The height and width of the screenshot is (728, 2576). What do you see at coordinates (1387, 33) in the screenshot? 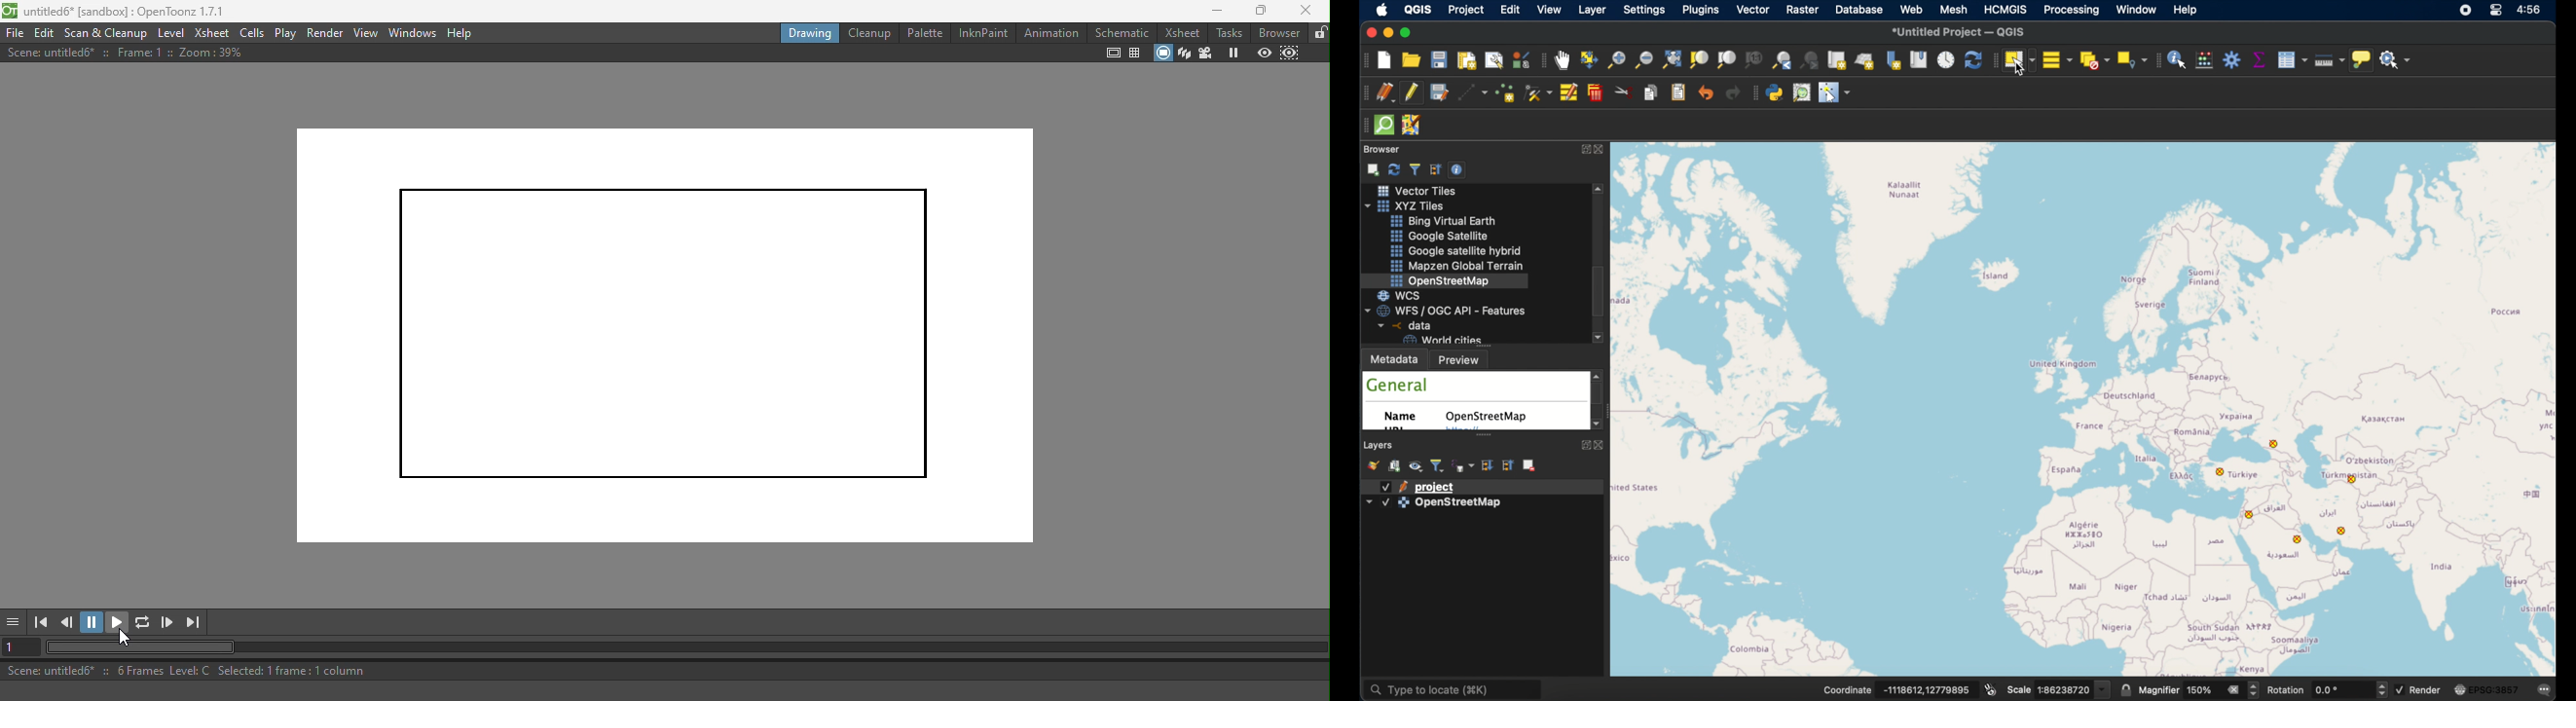
I see `minimize` at bounding box center [1387, 33].